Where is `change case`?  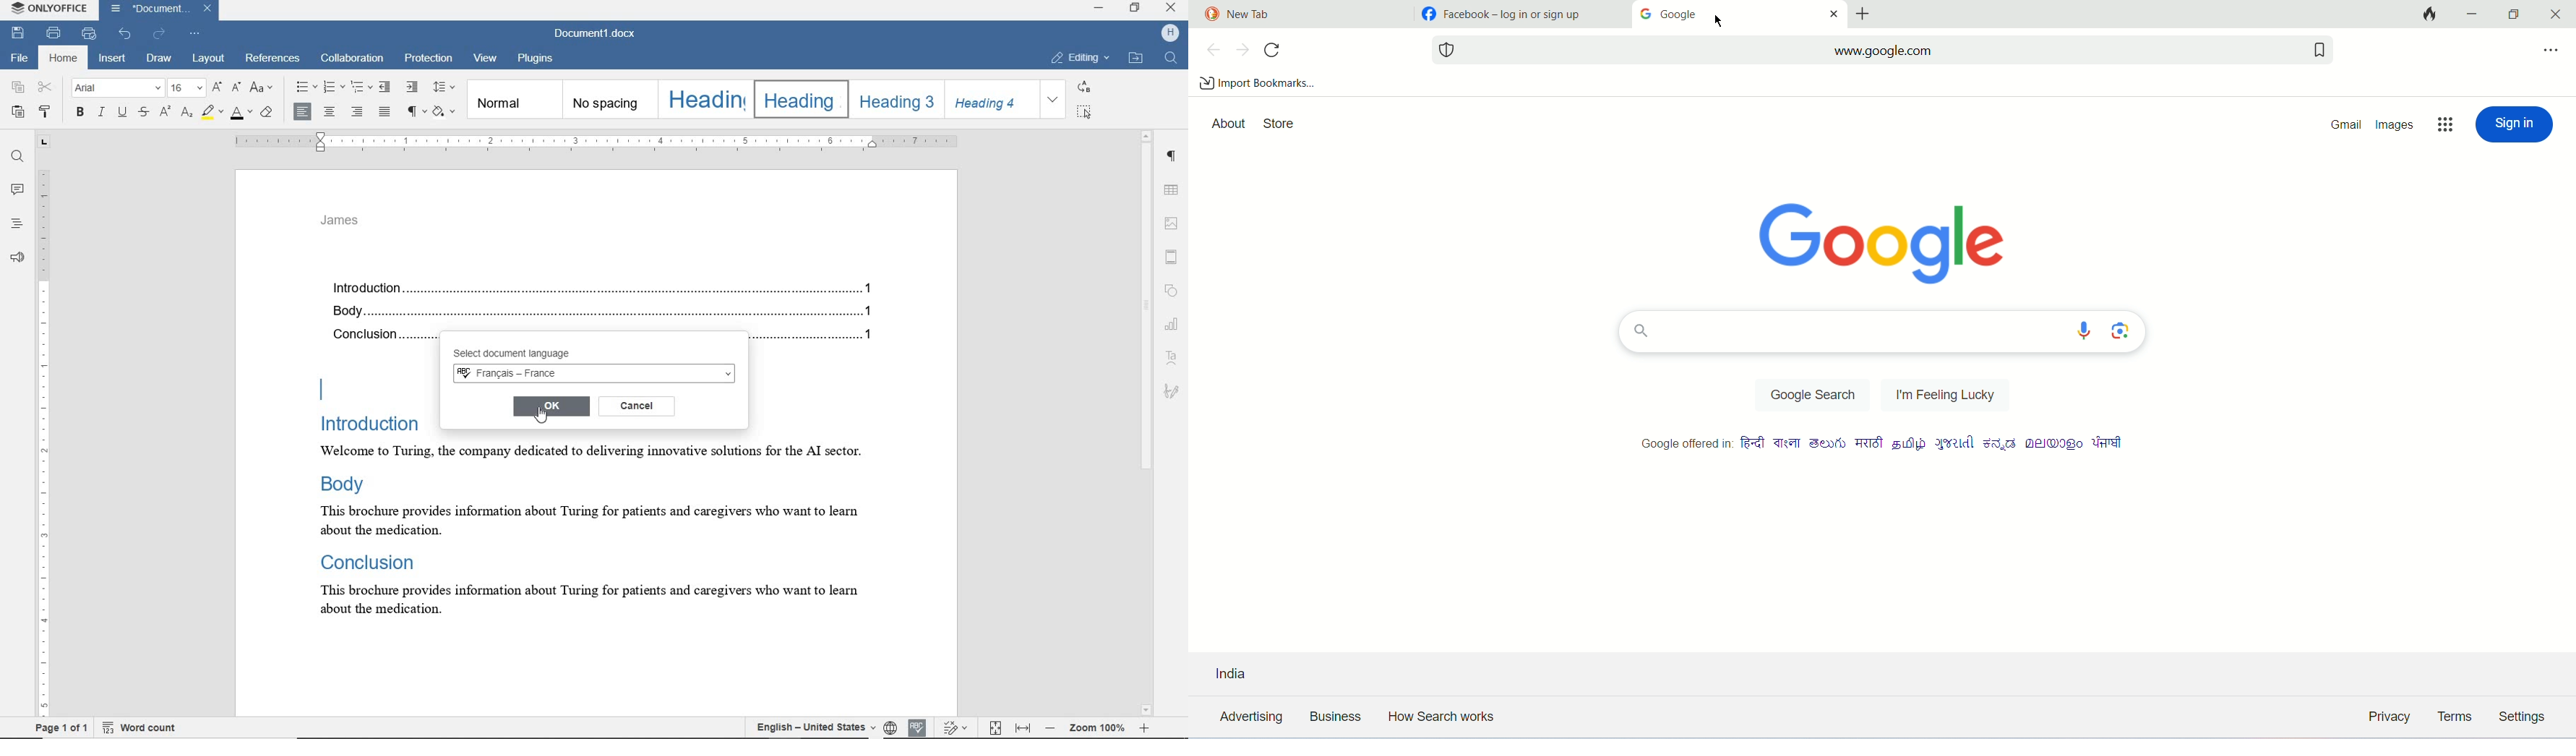
change case is located at coordinates (264, 88).